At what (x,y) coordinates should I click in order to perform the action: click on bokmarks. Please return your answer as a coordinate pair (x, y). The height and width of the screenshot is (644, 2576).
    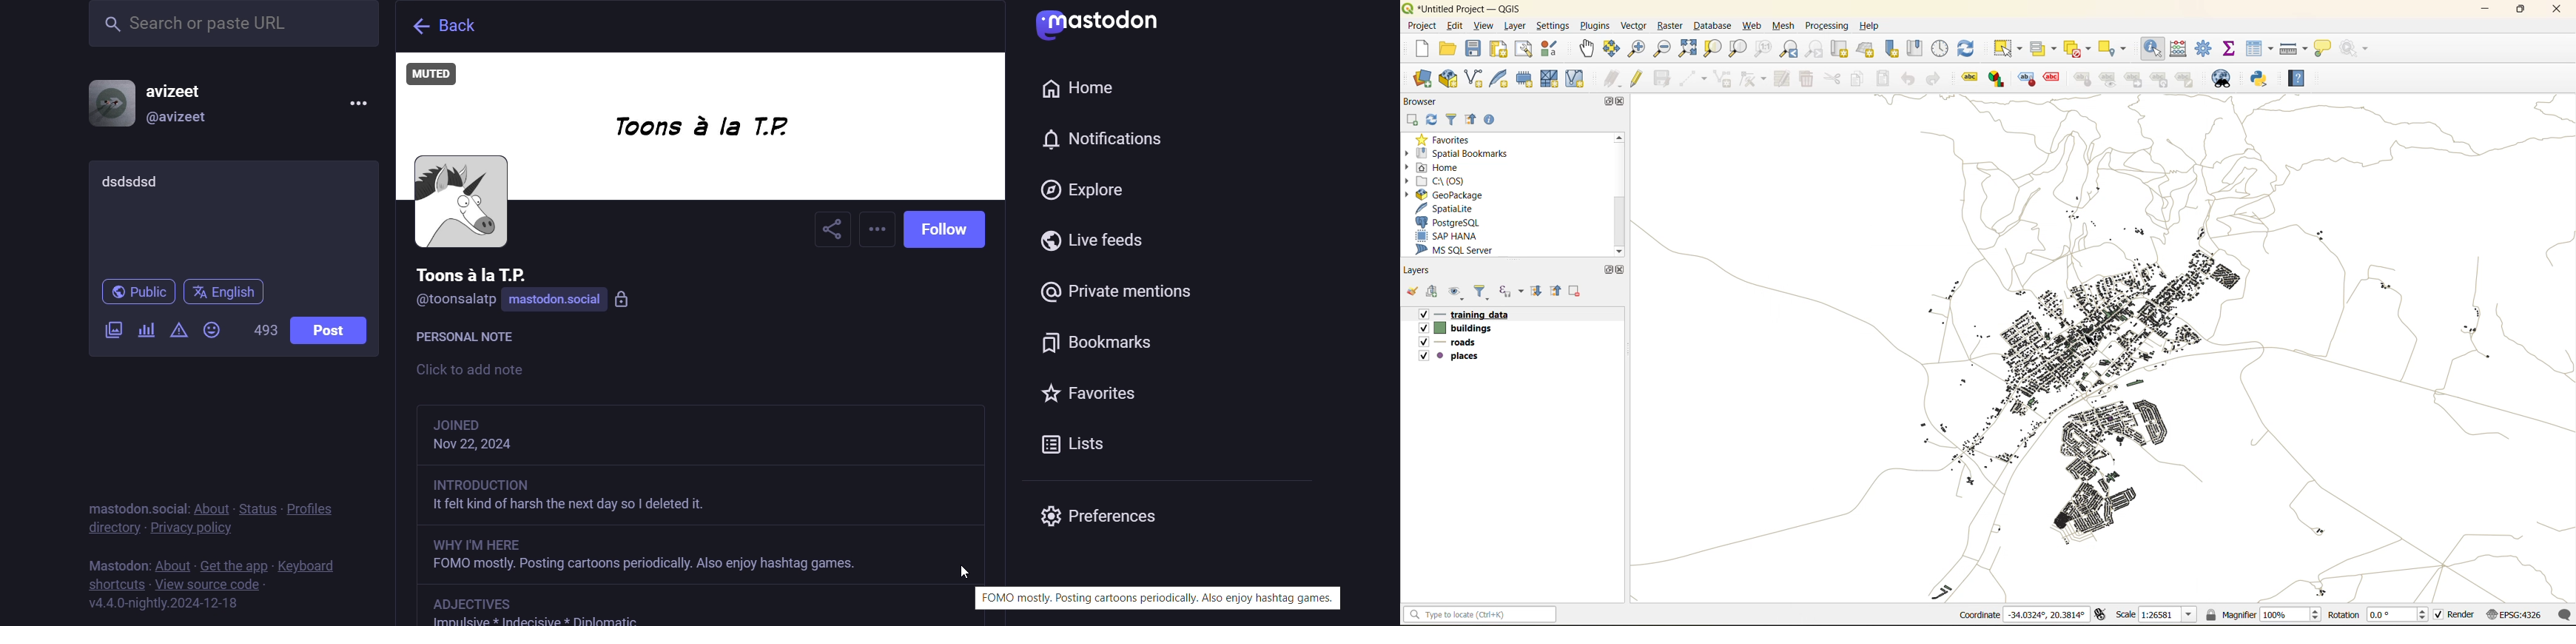
    Looking at the image, I should click on (1108, 350).